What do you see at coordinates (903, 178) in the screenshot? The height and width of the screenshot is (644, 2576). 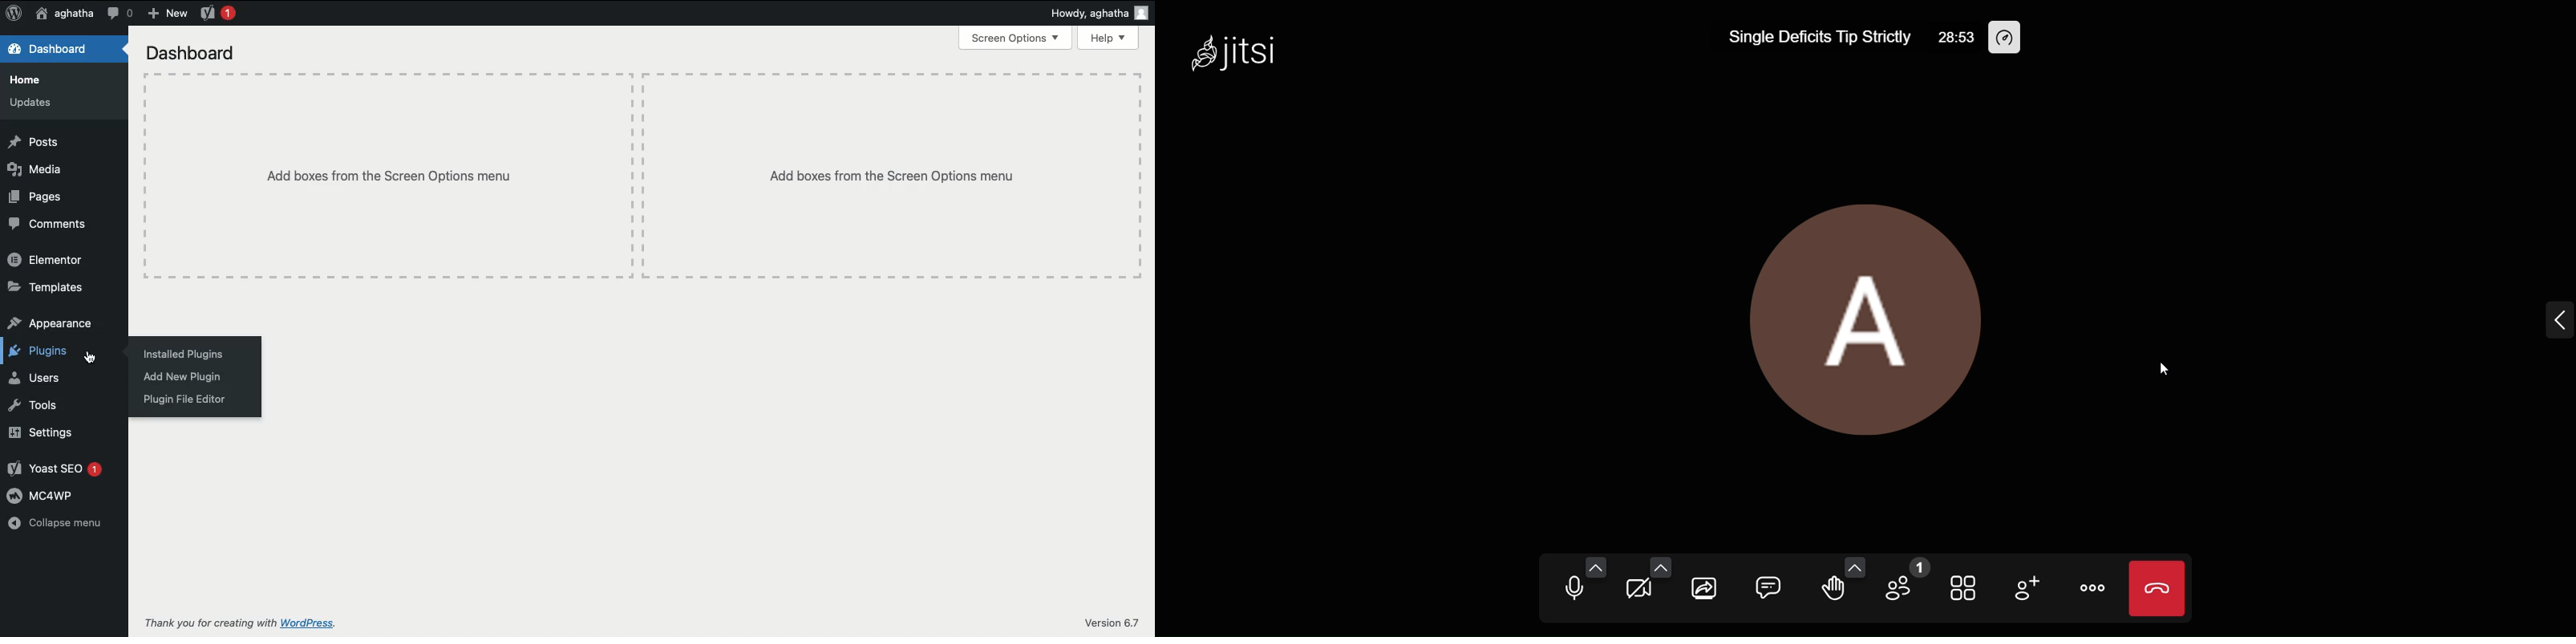 I see `Add boxes from the Screen Options menu` at bounding box center [903, 178].